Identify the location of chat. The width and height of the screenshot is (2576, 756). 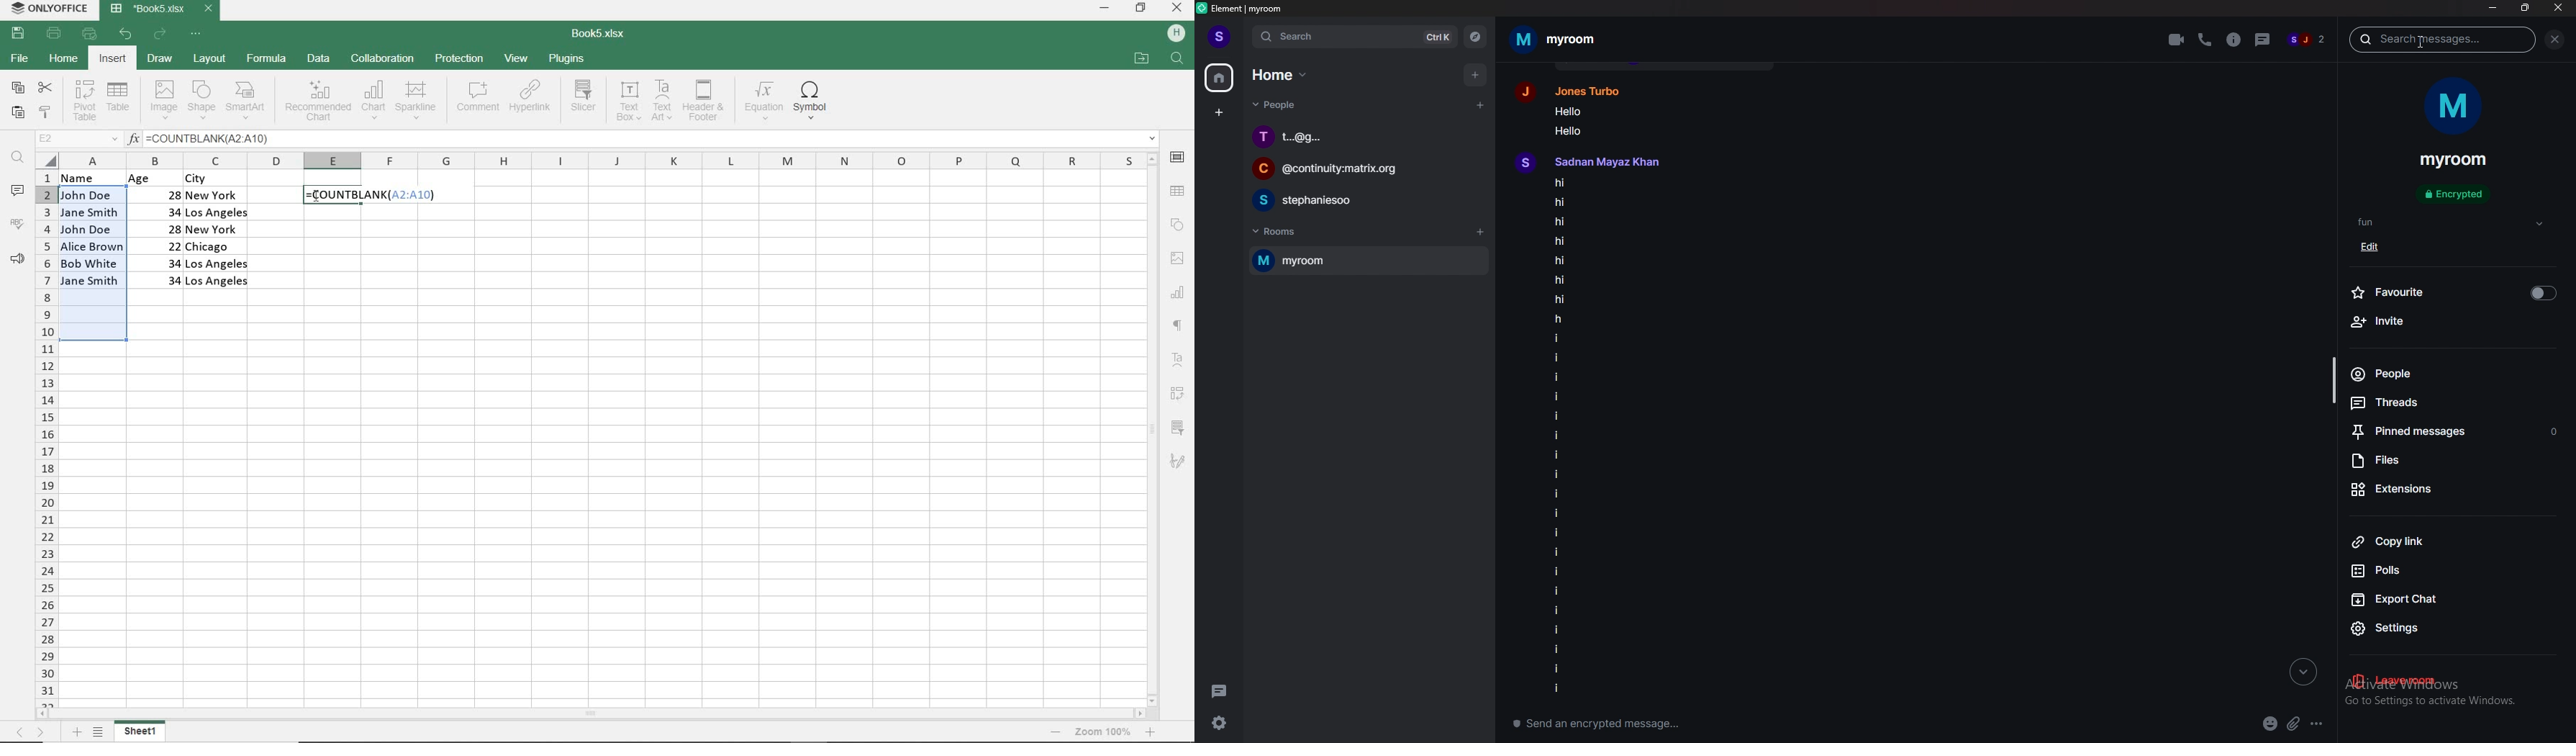
(1364, 138).